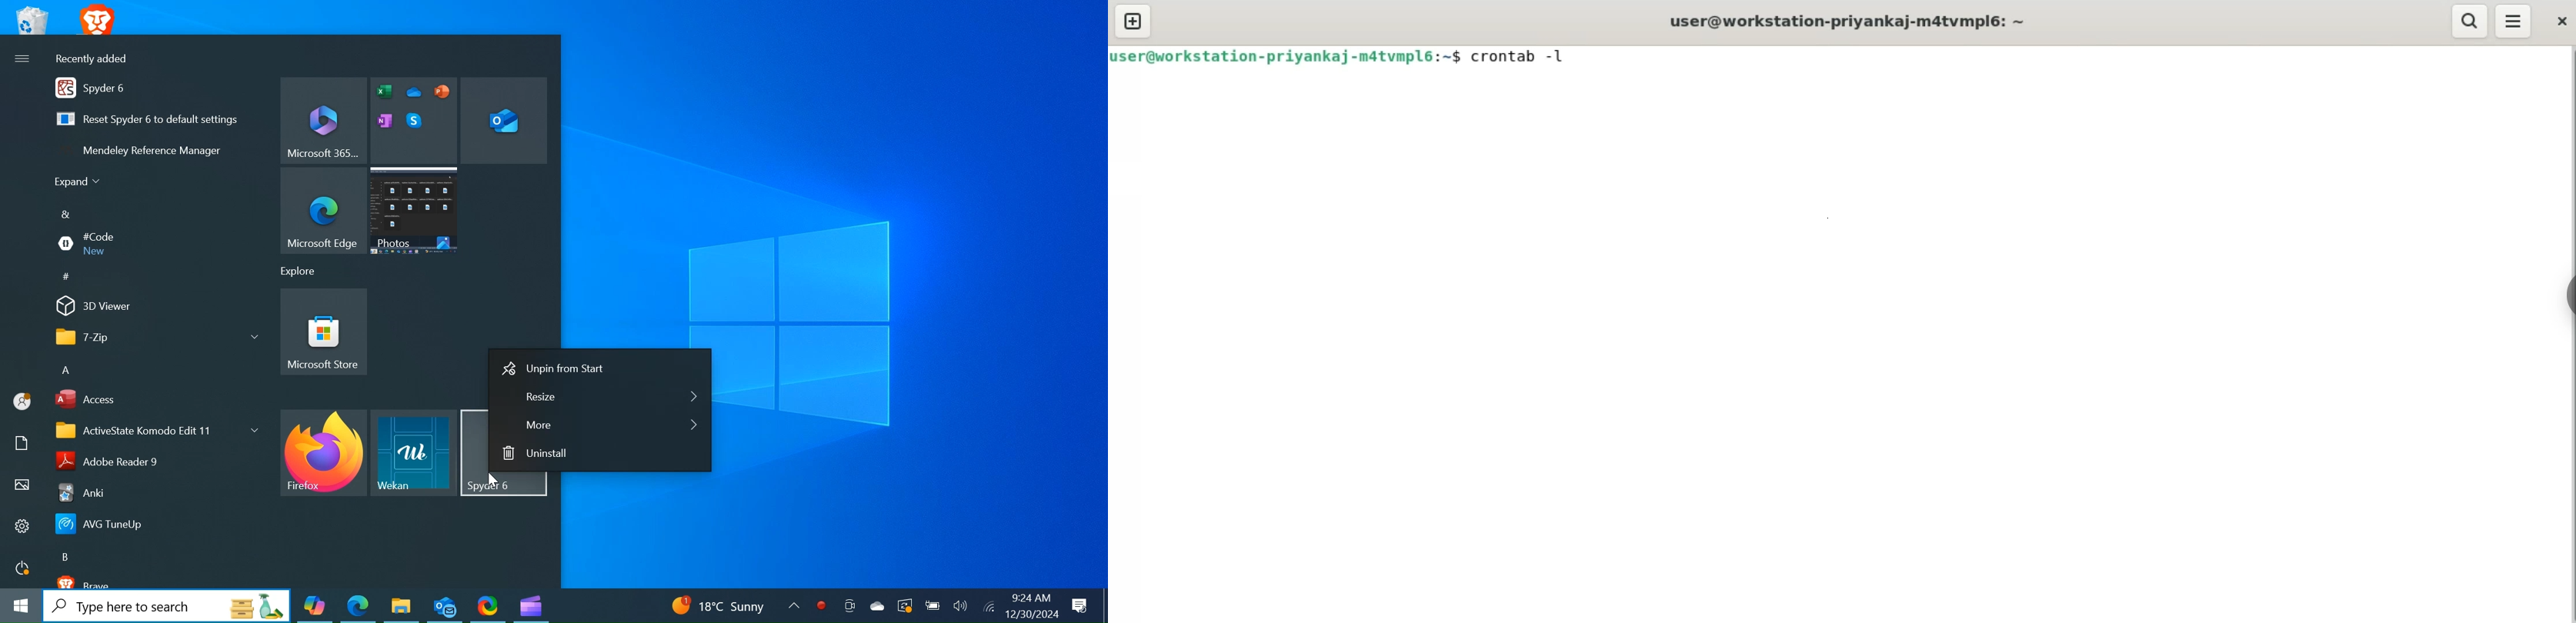 This screenshot has height=644, width=2576. I want to click on Microsoft Clipchamp, so click(531, 606).